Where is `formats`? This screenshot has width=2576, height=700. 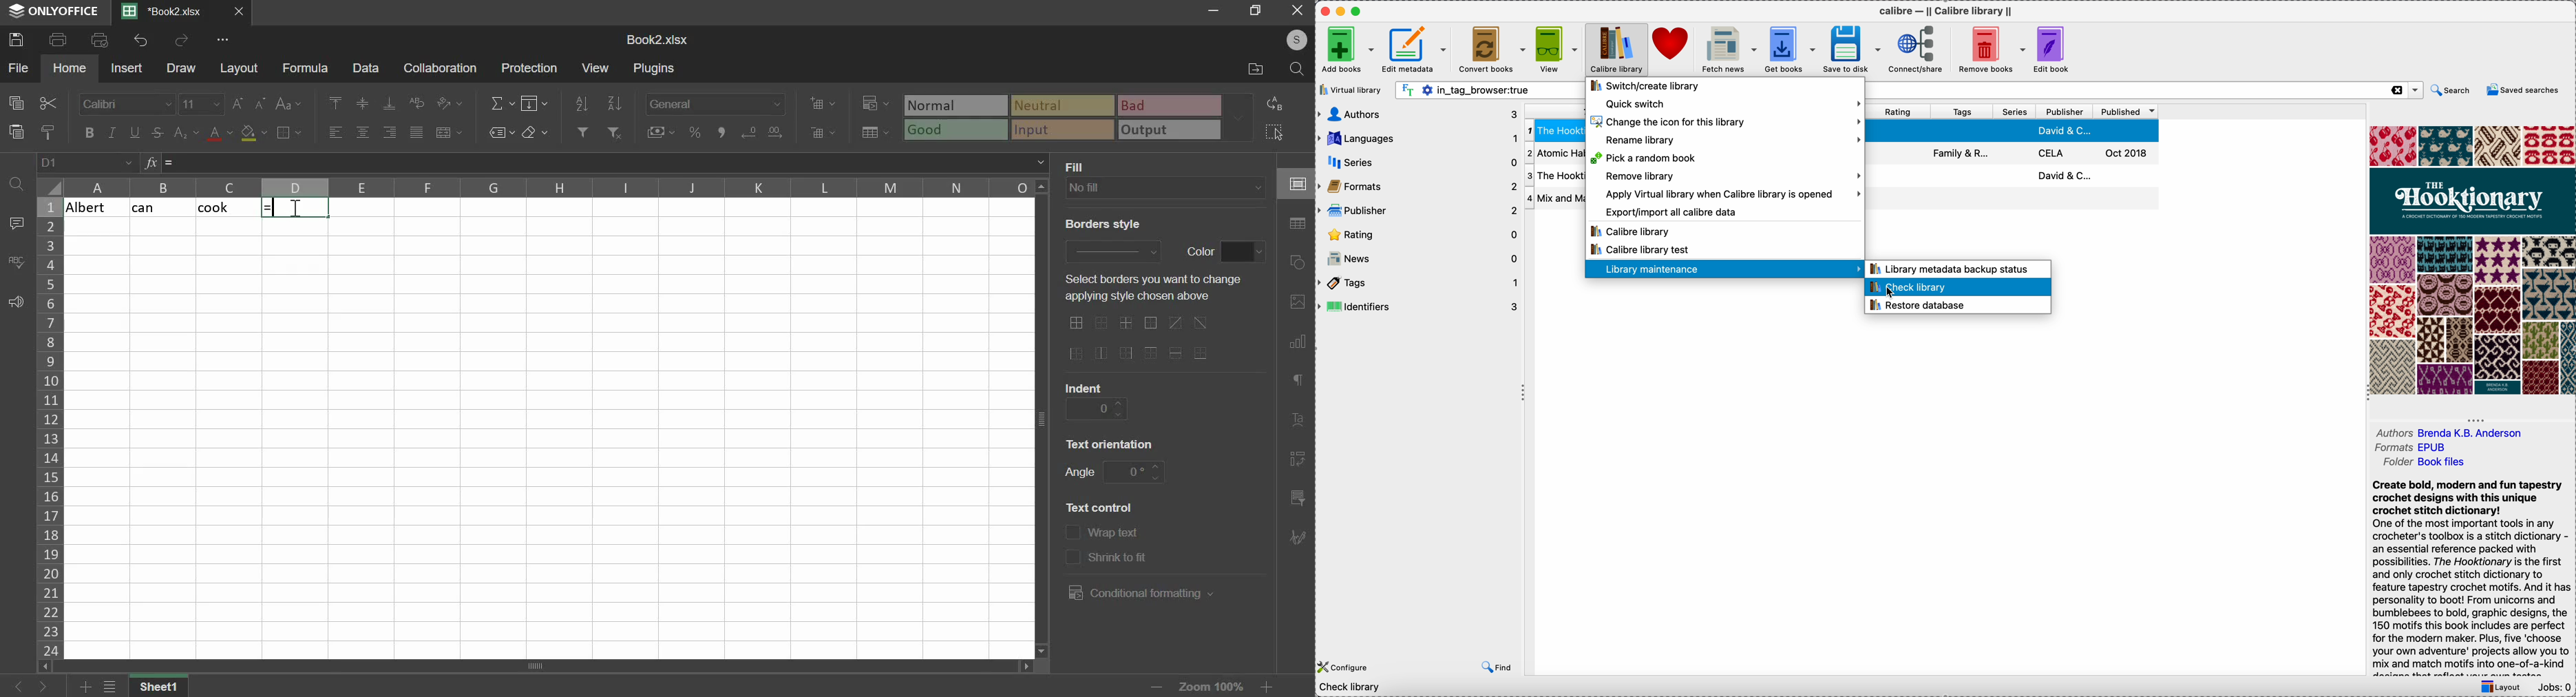 formats is located at coordinates (2414, 448).